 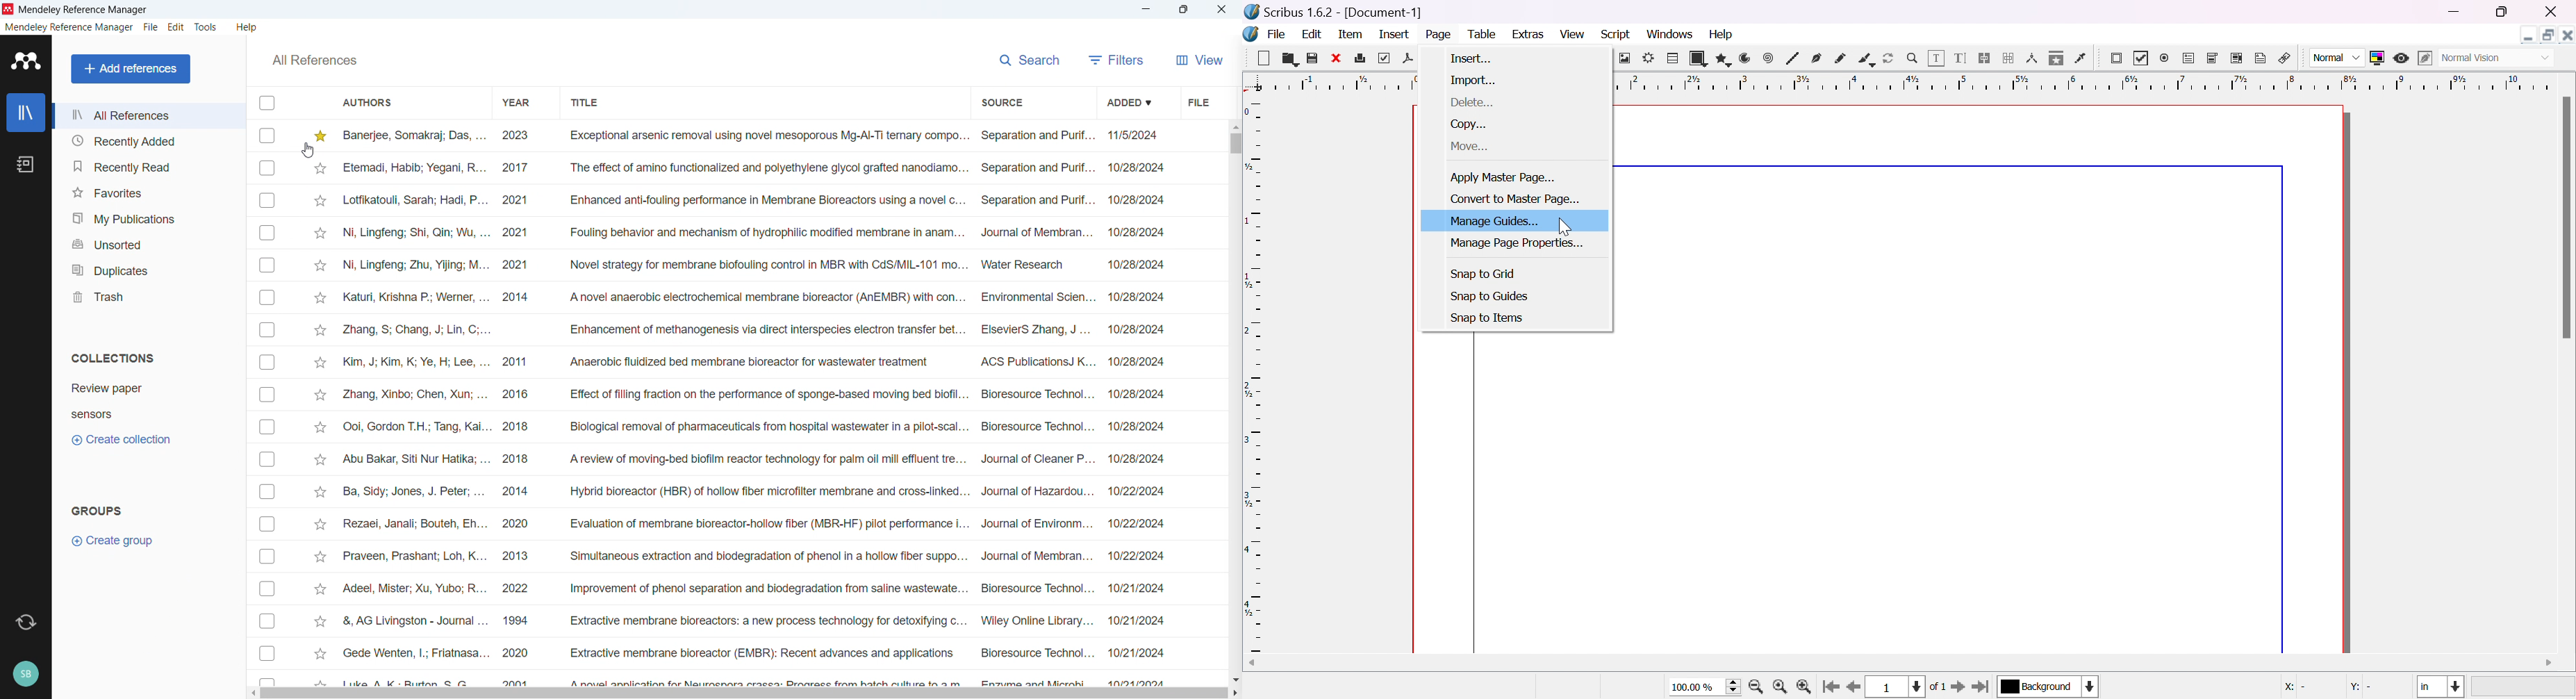 I want to click on zoom out, so click(x=1758, y=686).